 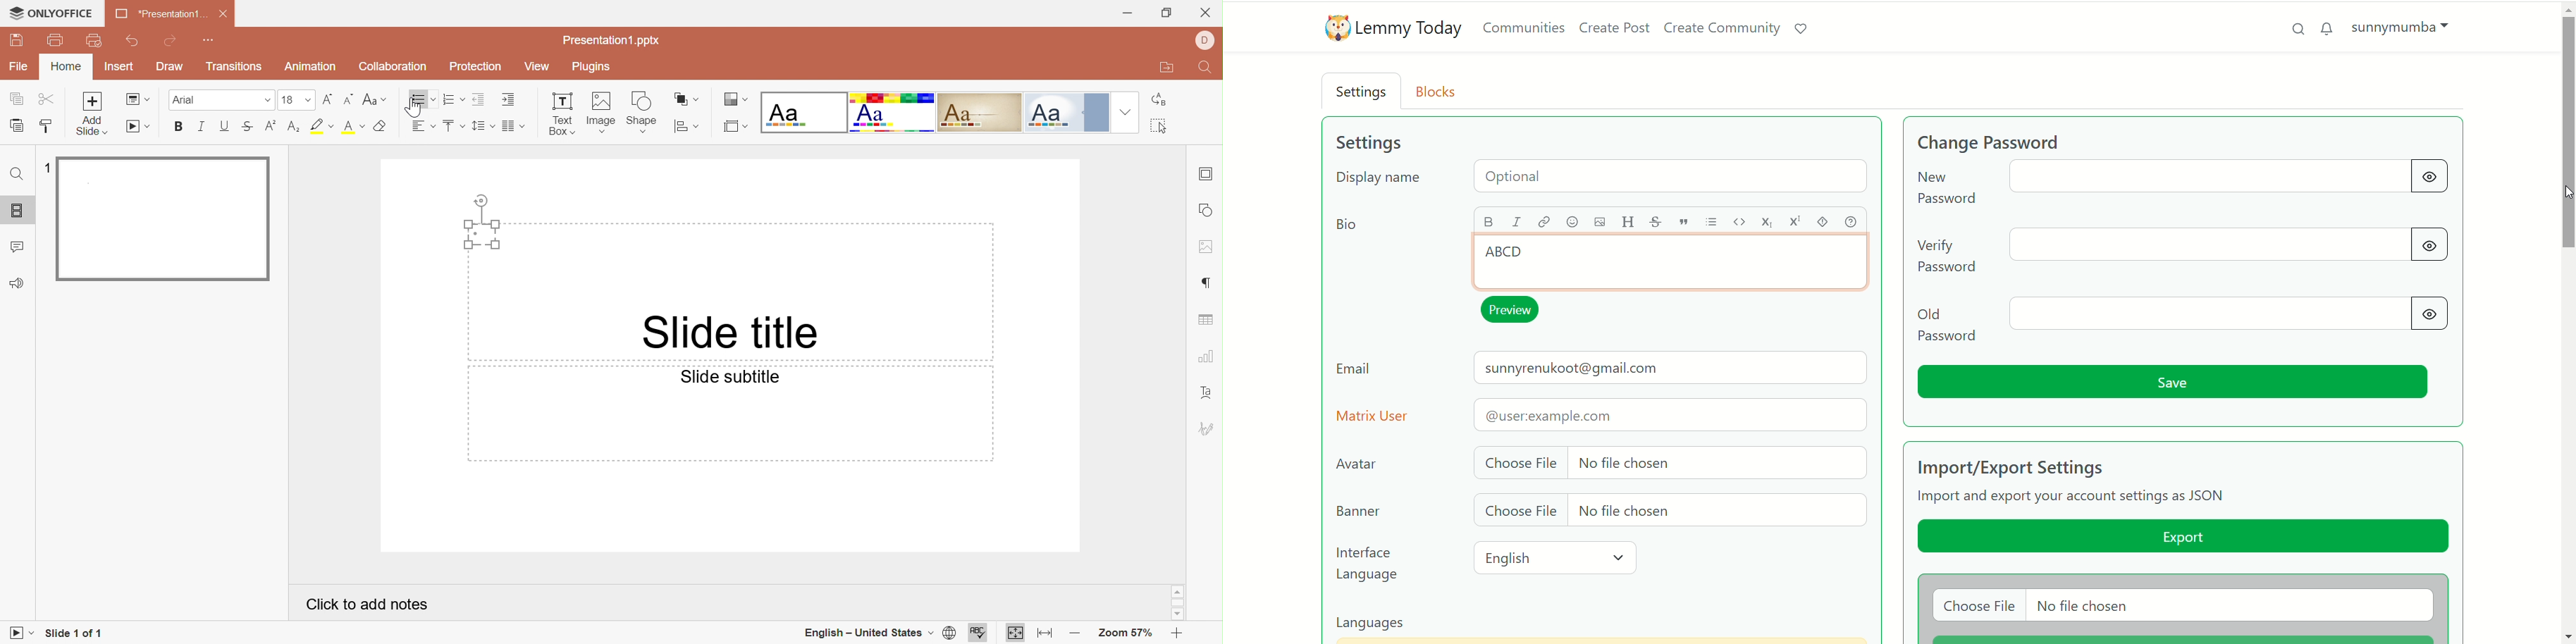 I want to click on 1, so click(x=45, y=170).